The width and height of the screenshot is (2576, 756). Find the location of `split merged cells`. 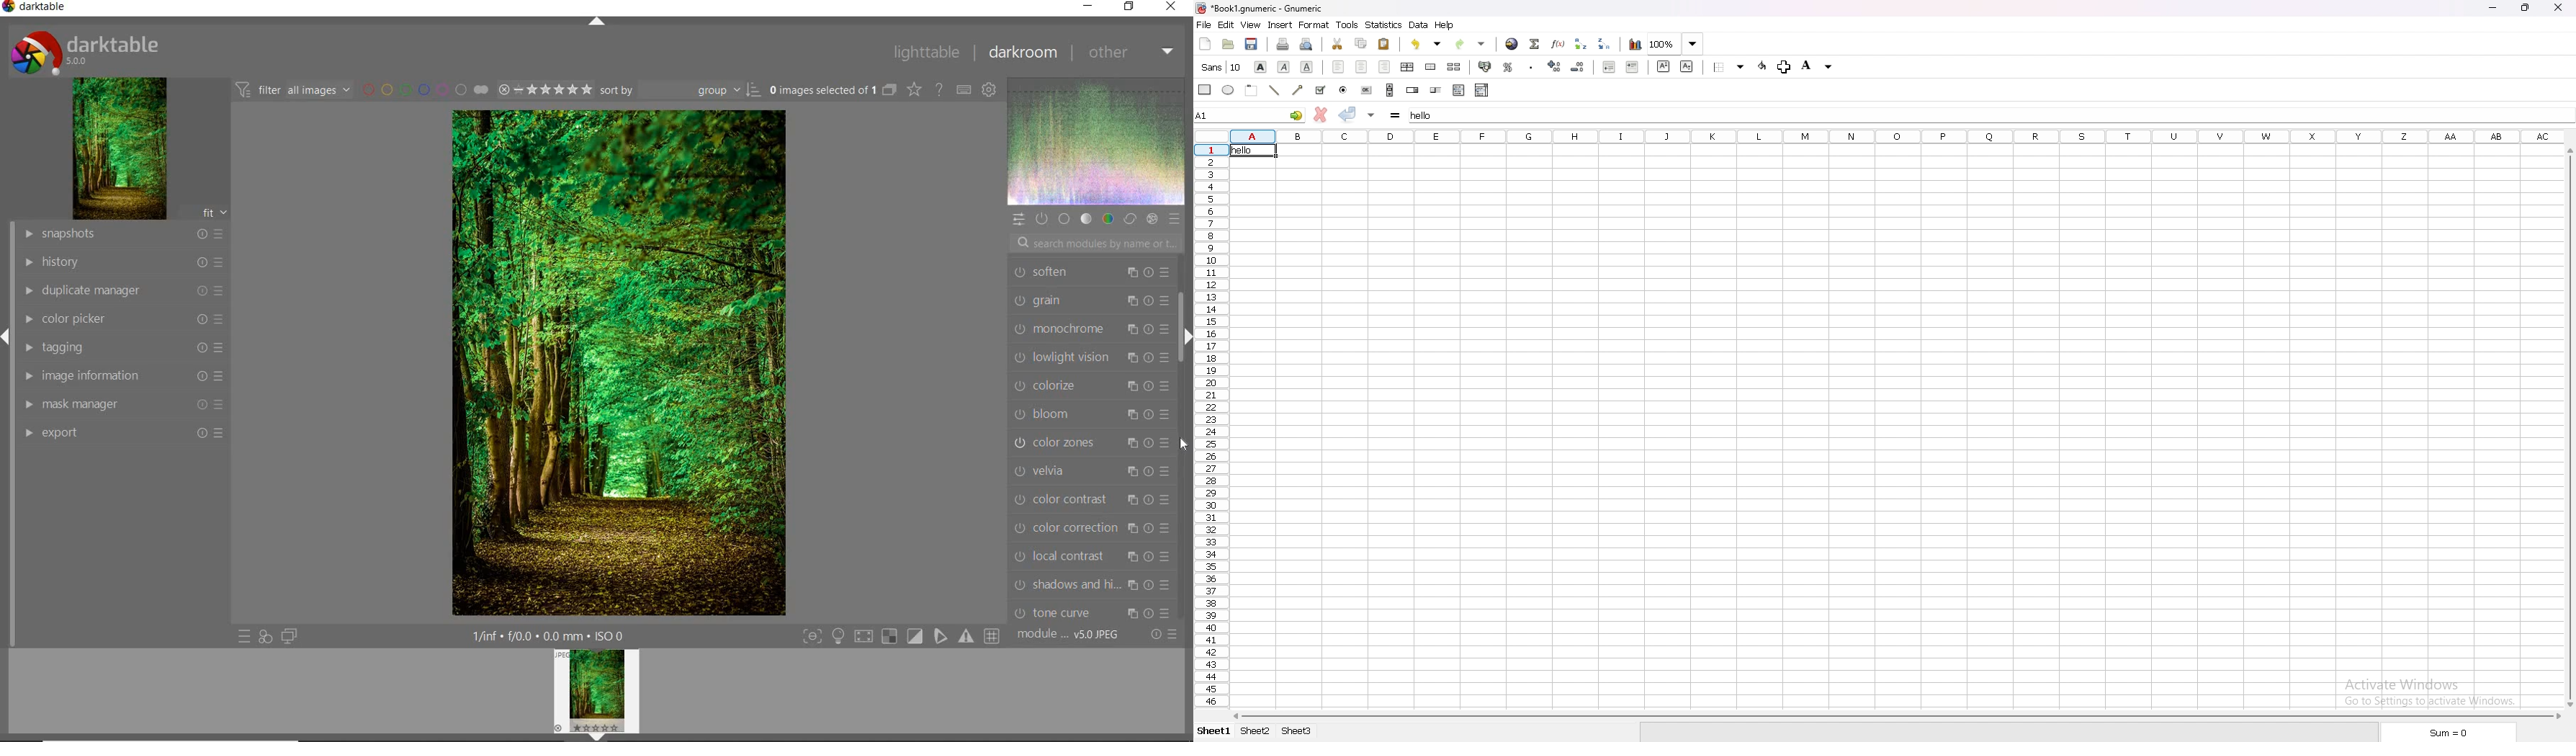

split merged cells is located at coordinates (1455, 66).